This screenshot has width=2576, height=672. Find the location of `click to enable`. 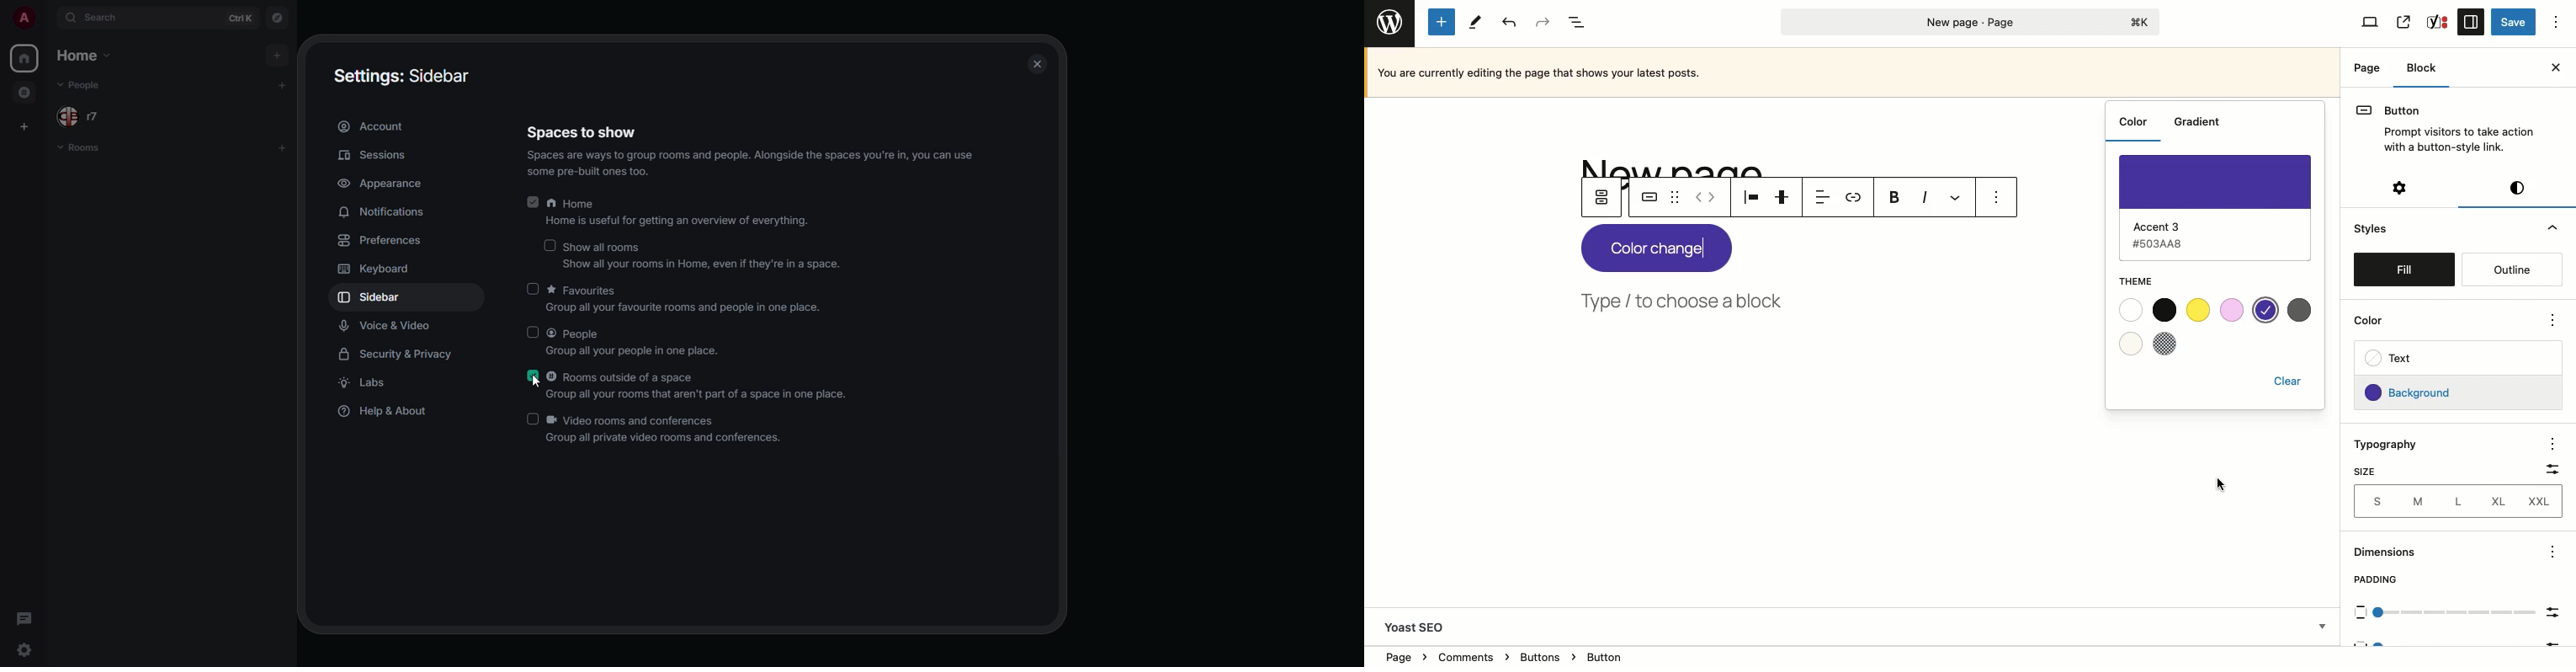

click to enable is located at coordinates (534, 288).